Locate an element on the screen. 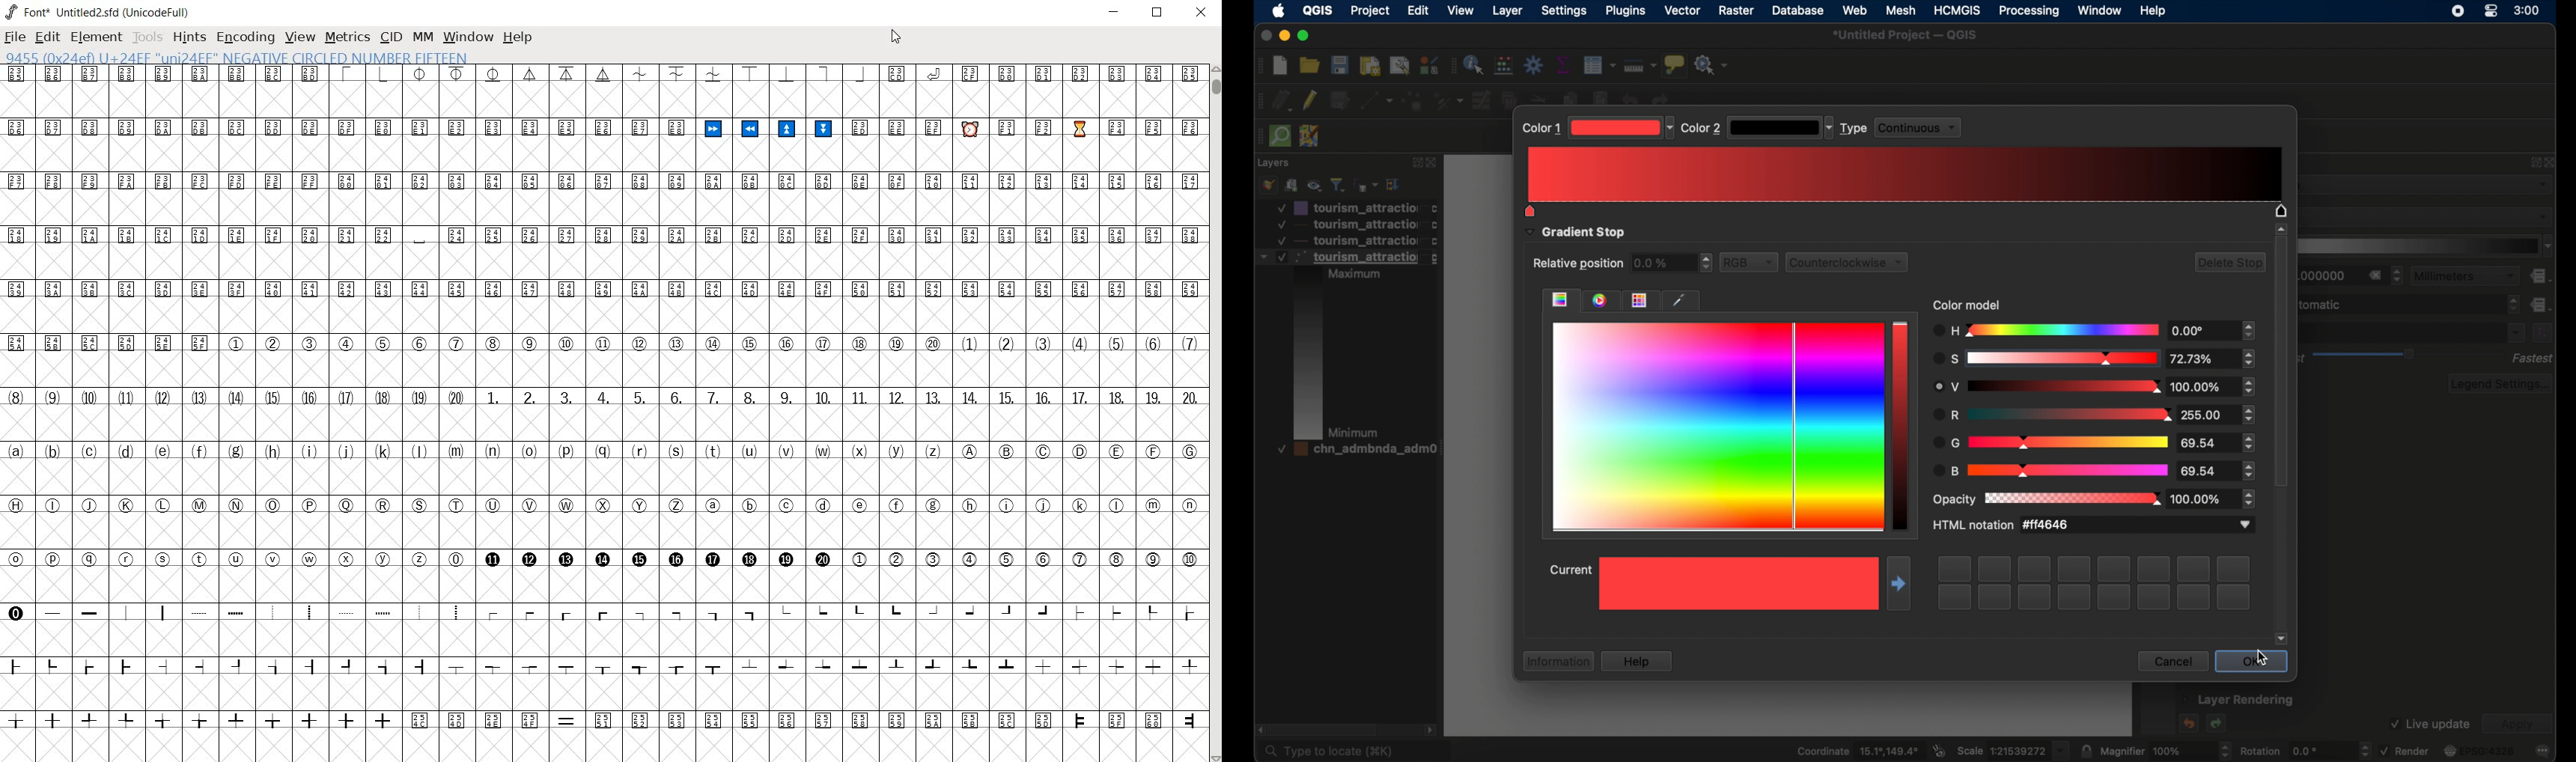 The image size is (2576, 784). HCMGIS is located at coordinates (1958, 10).